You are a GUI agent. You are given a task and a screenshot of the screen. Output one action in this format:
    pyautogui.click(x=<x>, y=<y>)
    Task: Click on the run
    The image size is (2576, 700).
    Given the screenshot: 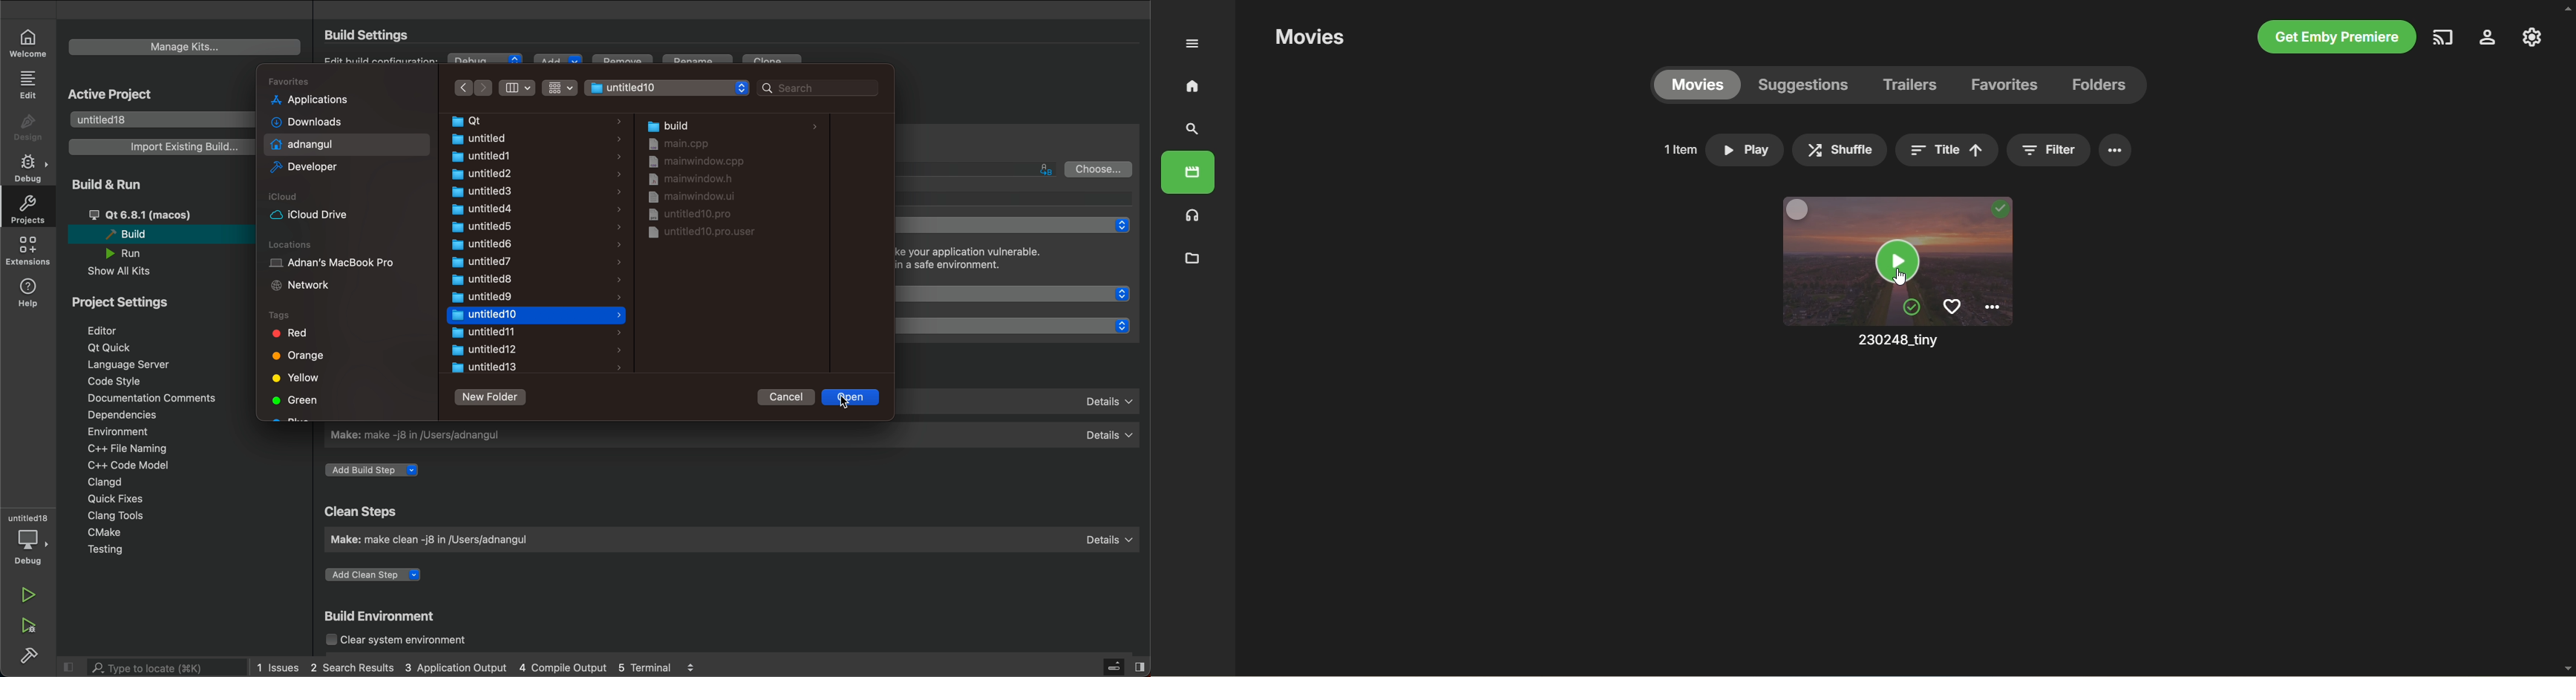 What is the action you would take?
    pyautogui.click(x=132, y=254)
    